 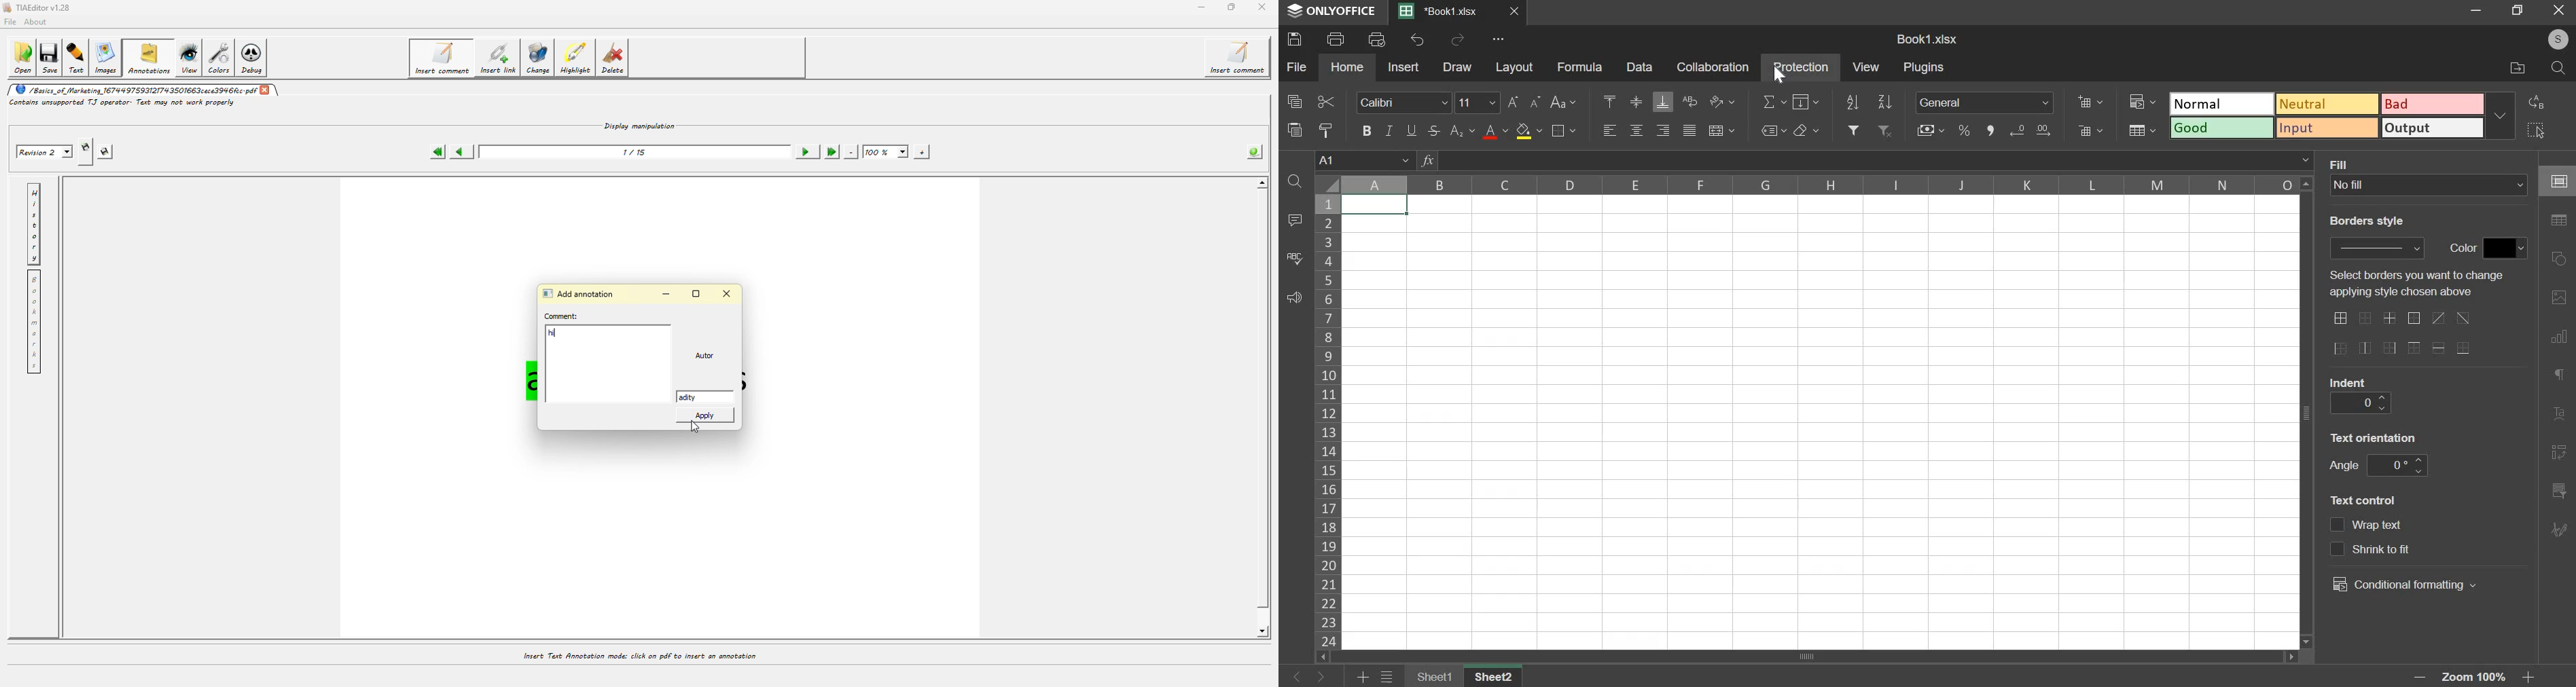 I want to click on comment, so click(x=1292, y=221).